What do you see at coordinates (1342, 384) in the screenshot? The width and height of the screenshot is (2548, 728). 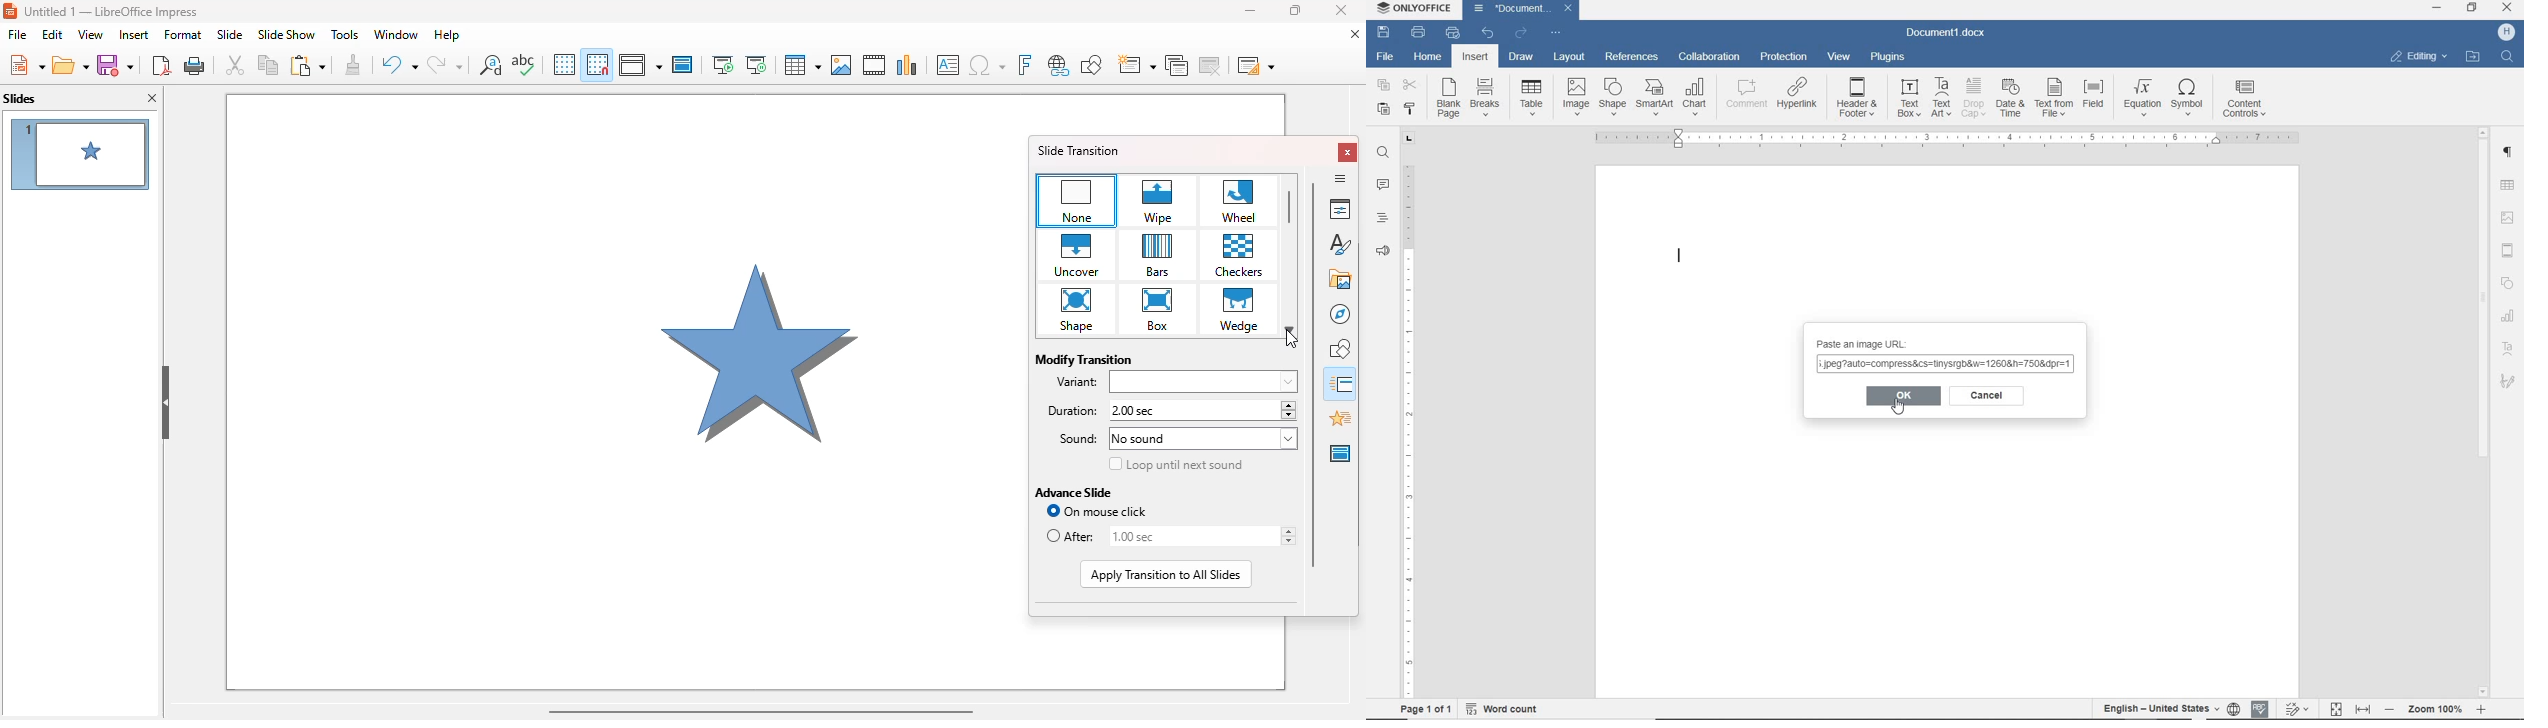 I see `slide transition` at bounding box center [1342, 384].